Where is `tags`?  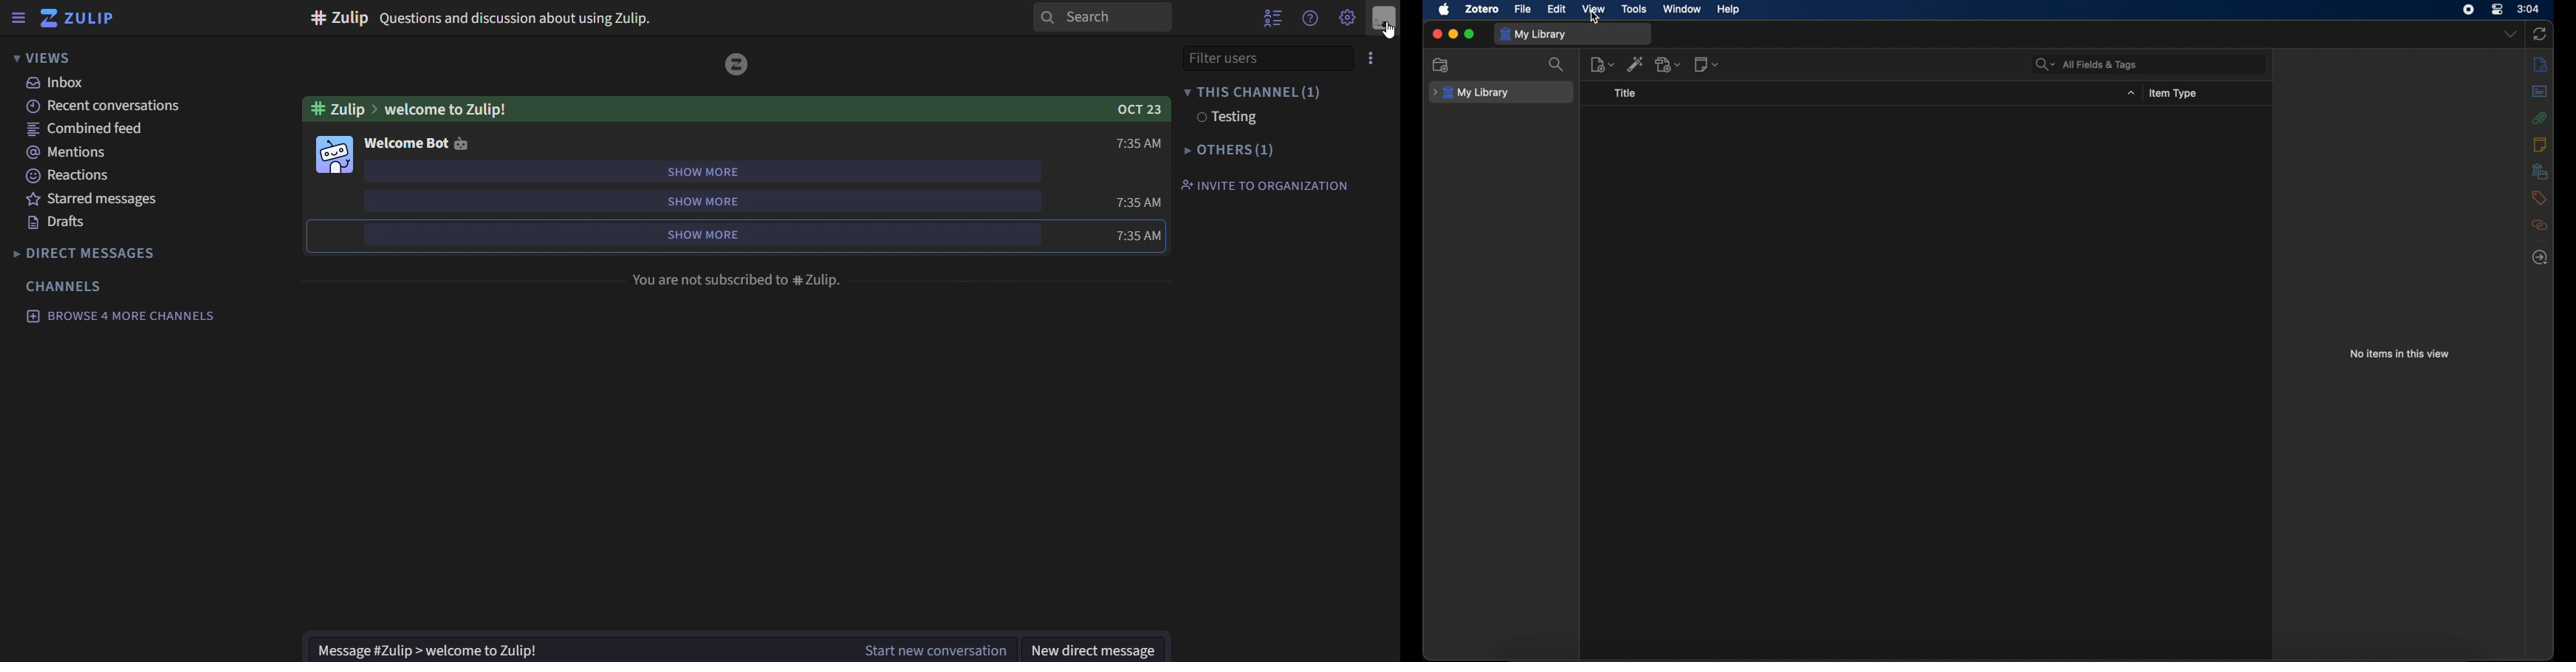
tags is located at coordinates (2539, 197).